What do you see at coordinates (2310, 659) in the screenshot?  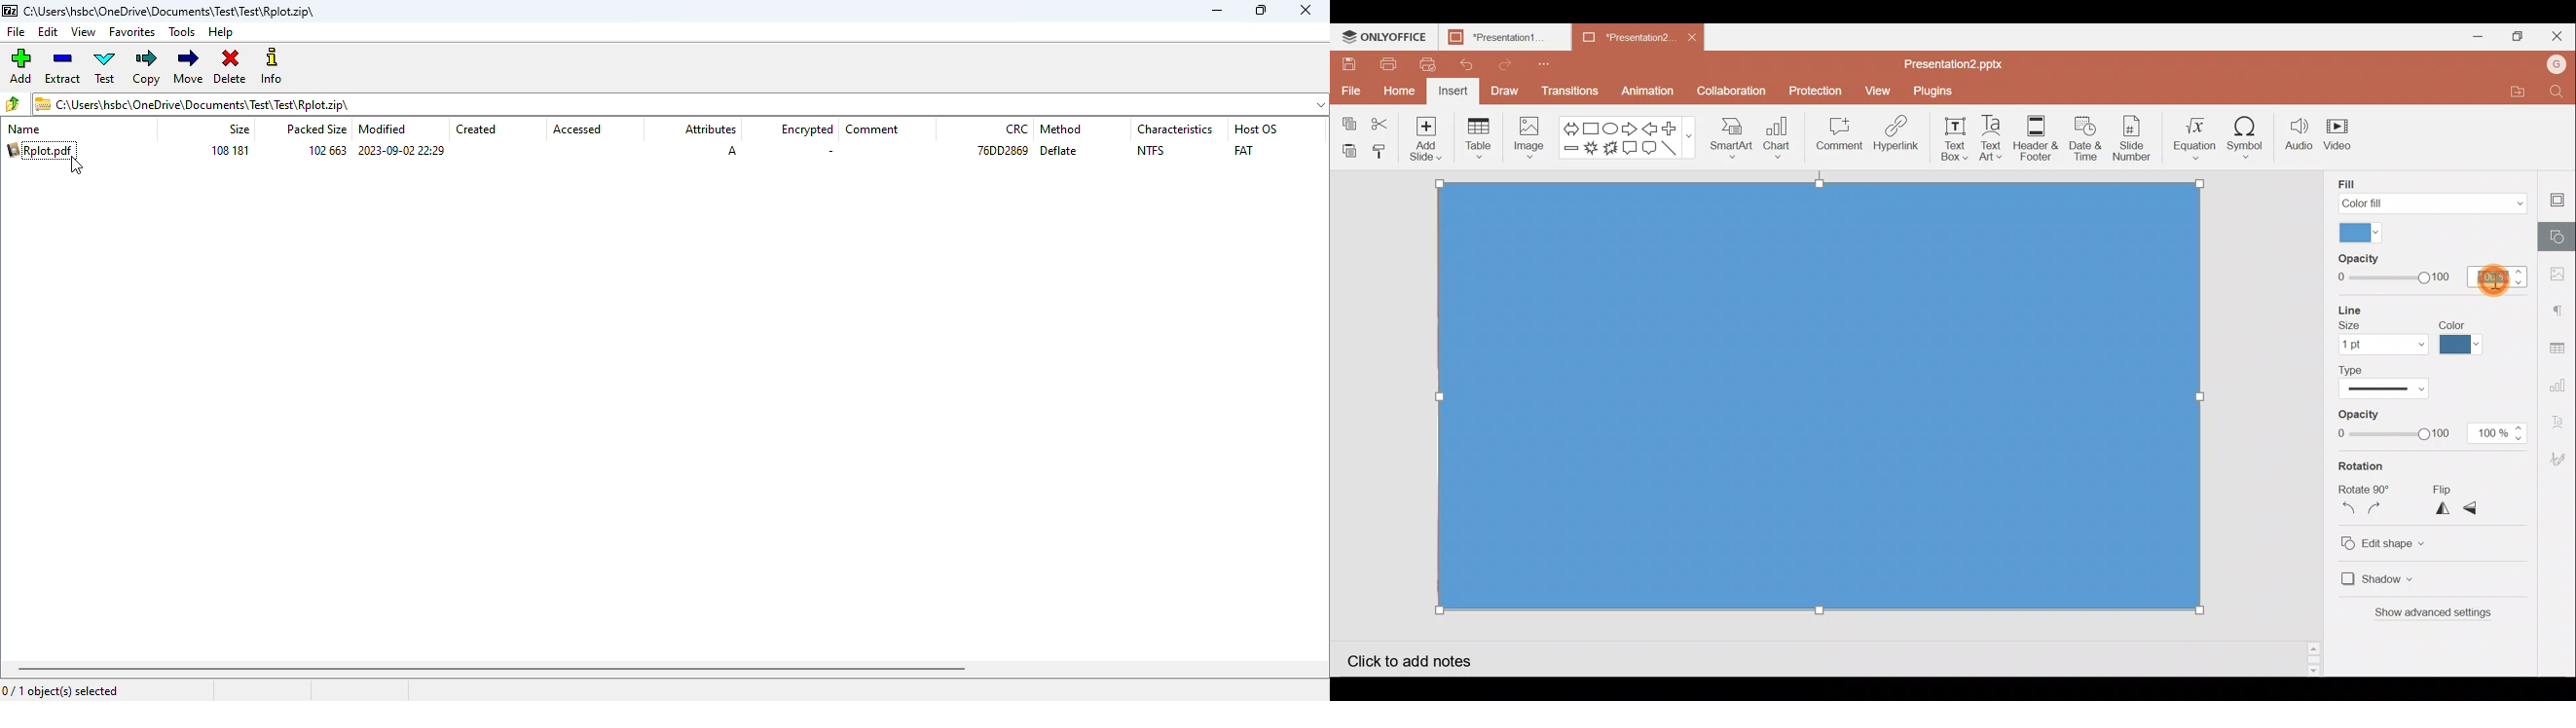 I see `Slide bar` at bounding box center [2310, 659].